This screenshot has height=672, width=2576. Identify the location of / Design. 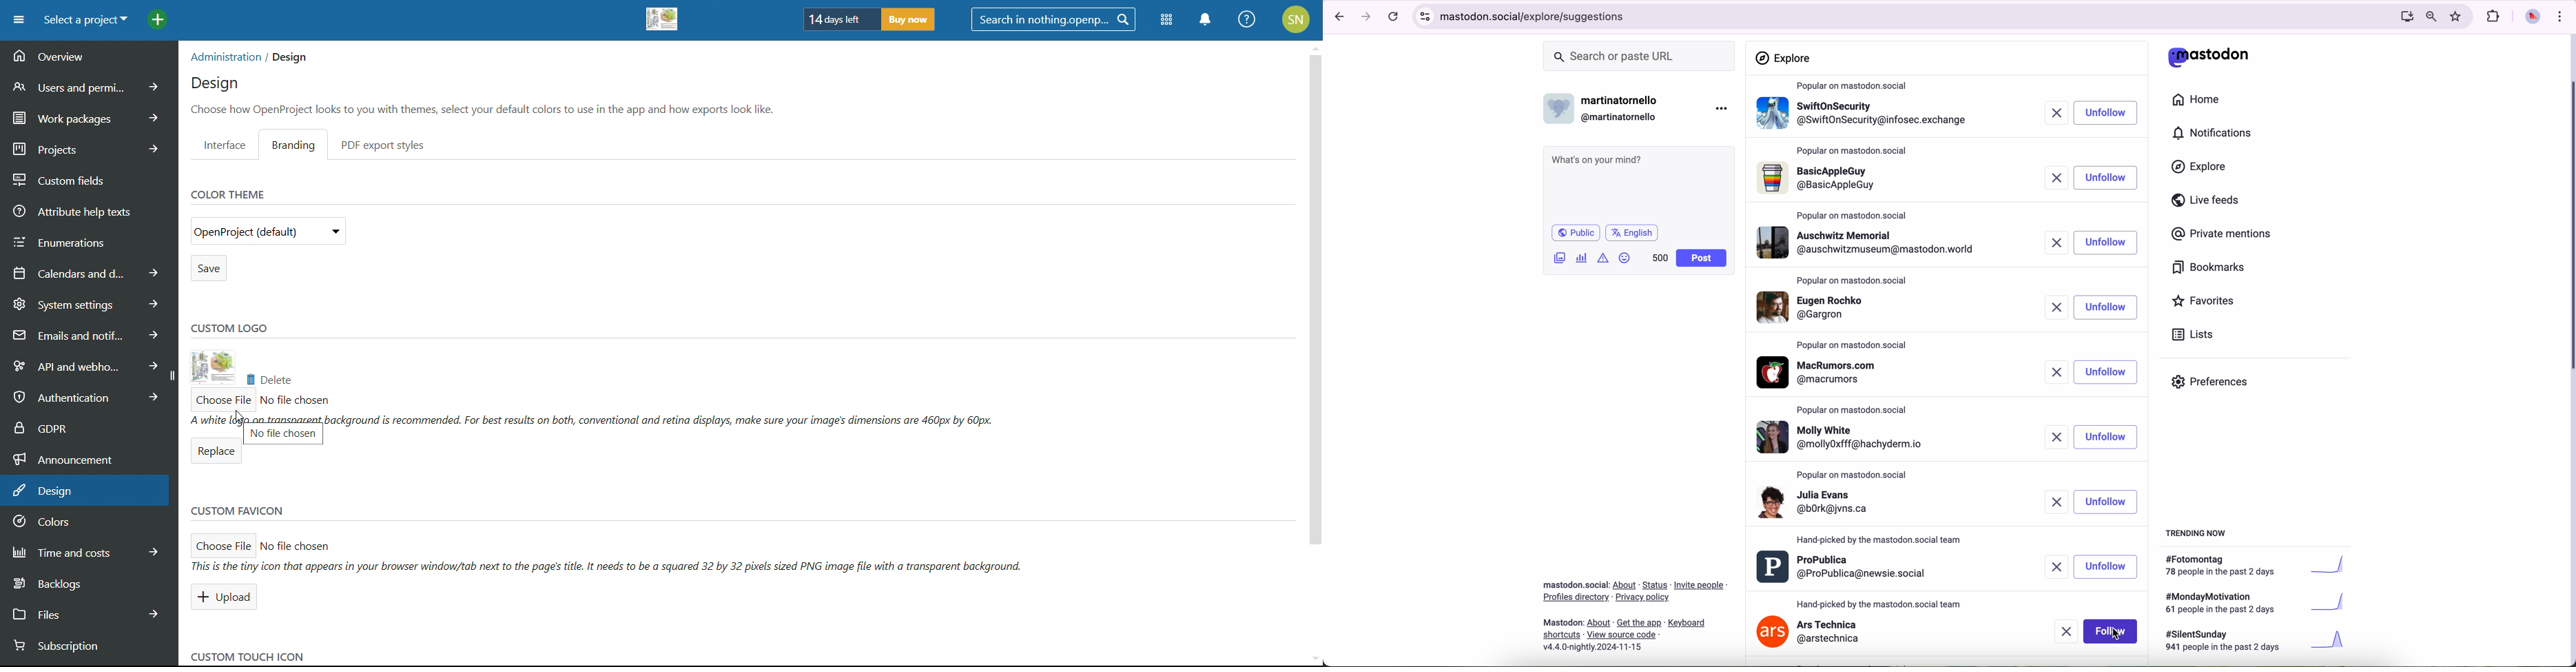
(287, 58).